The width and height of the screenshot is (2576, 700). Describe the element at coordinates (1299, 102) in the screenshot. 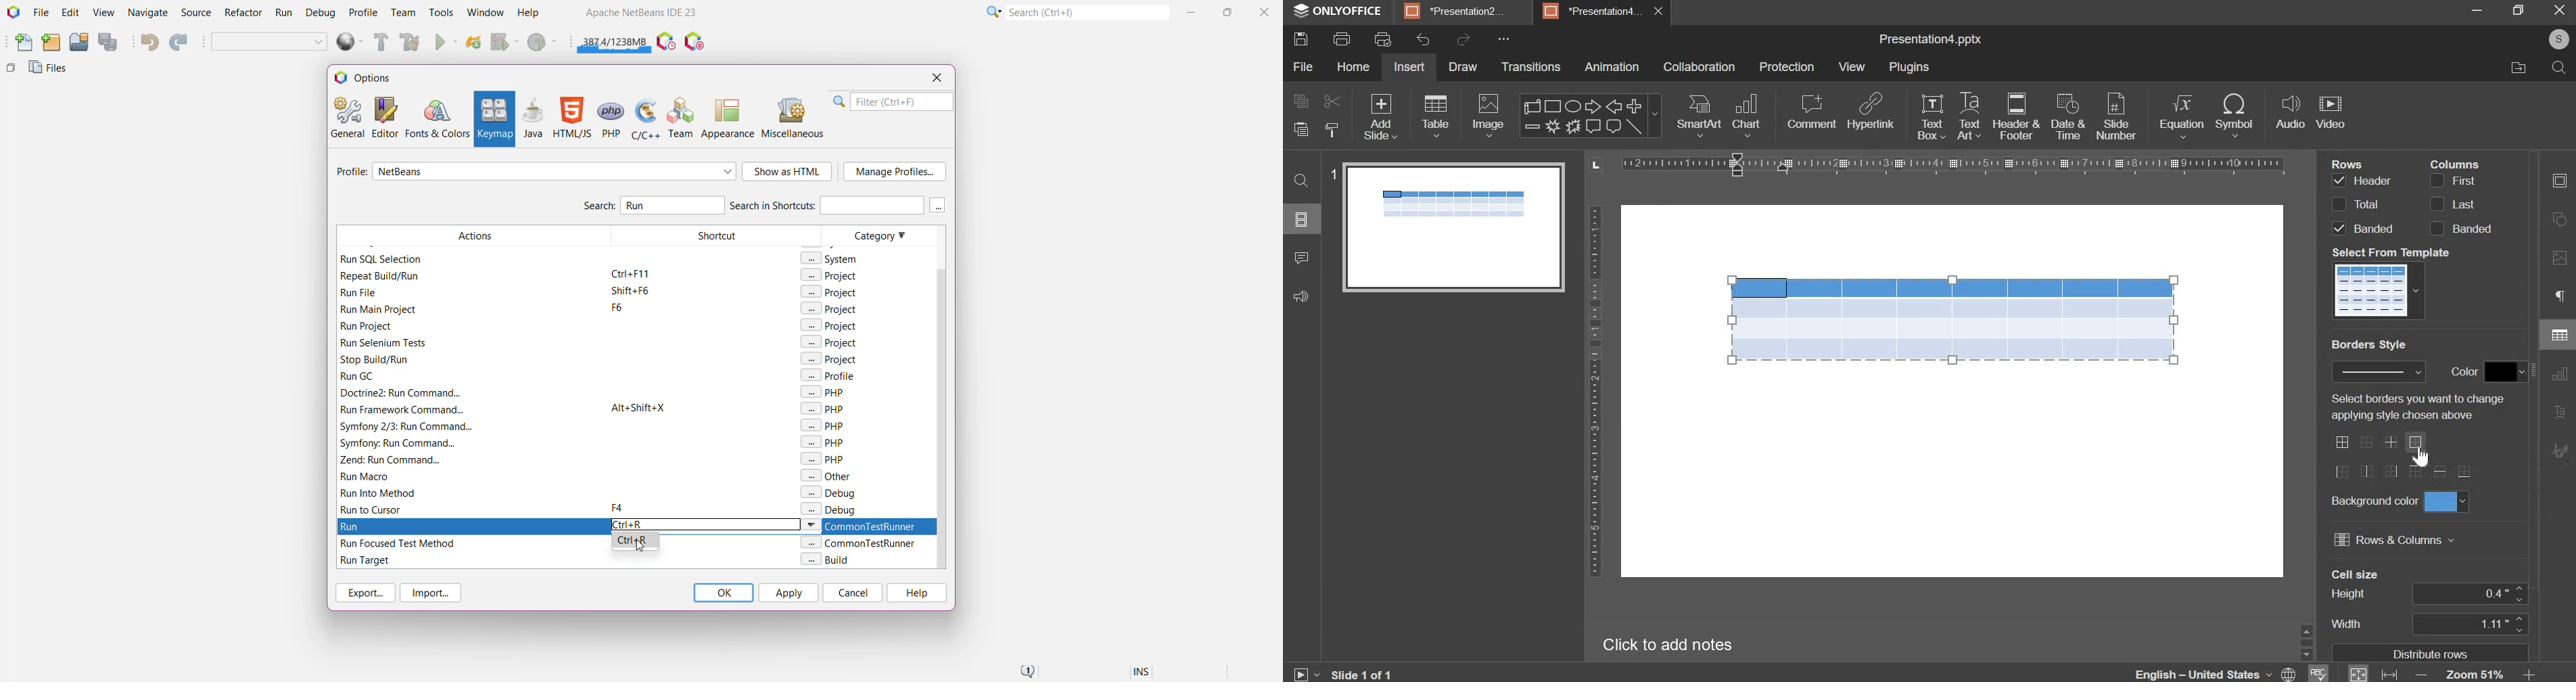

I see `copy` at that location.